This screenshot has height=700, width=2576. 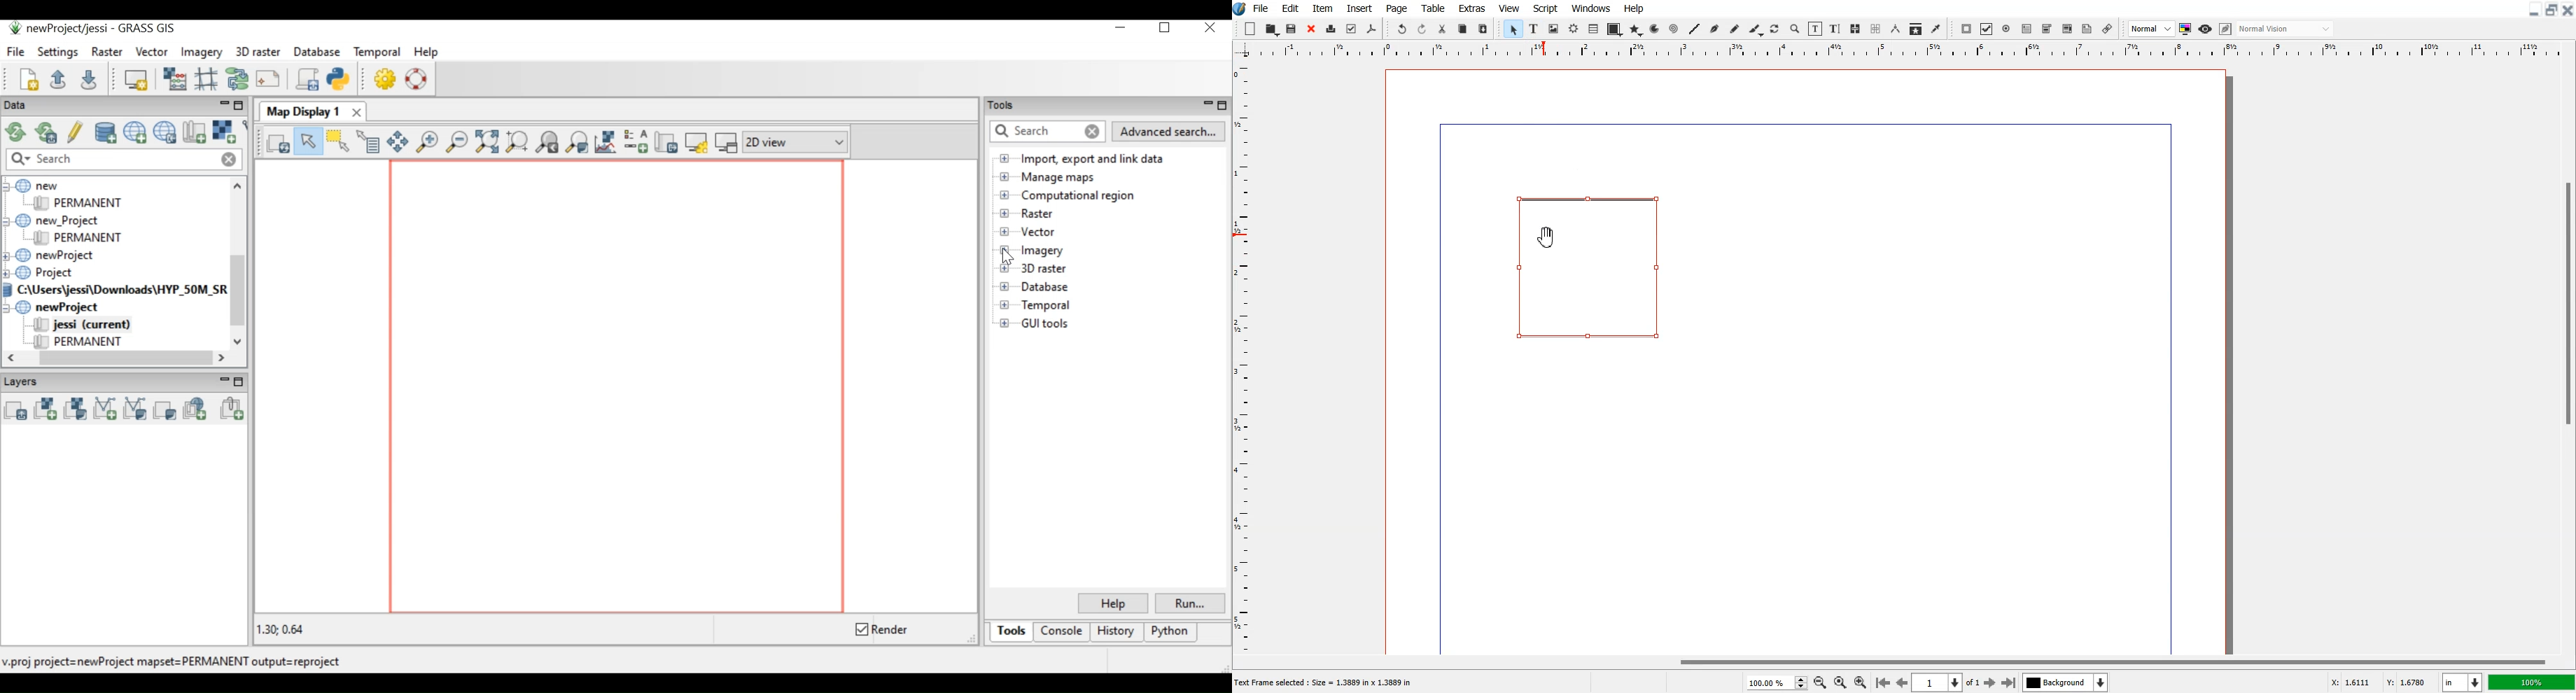 I want to click on Select the current layer, so click(x=2067, y=682).